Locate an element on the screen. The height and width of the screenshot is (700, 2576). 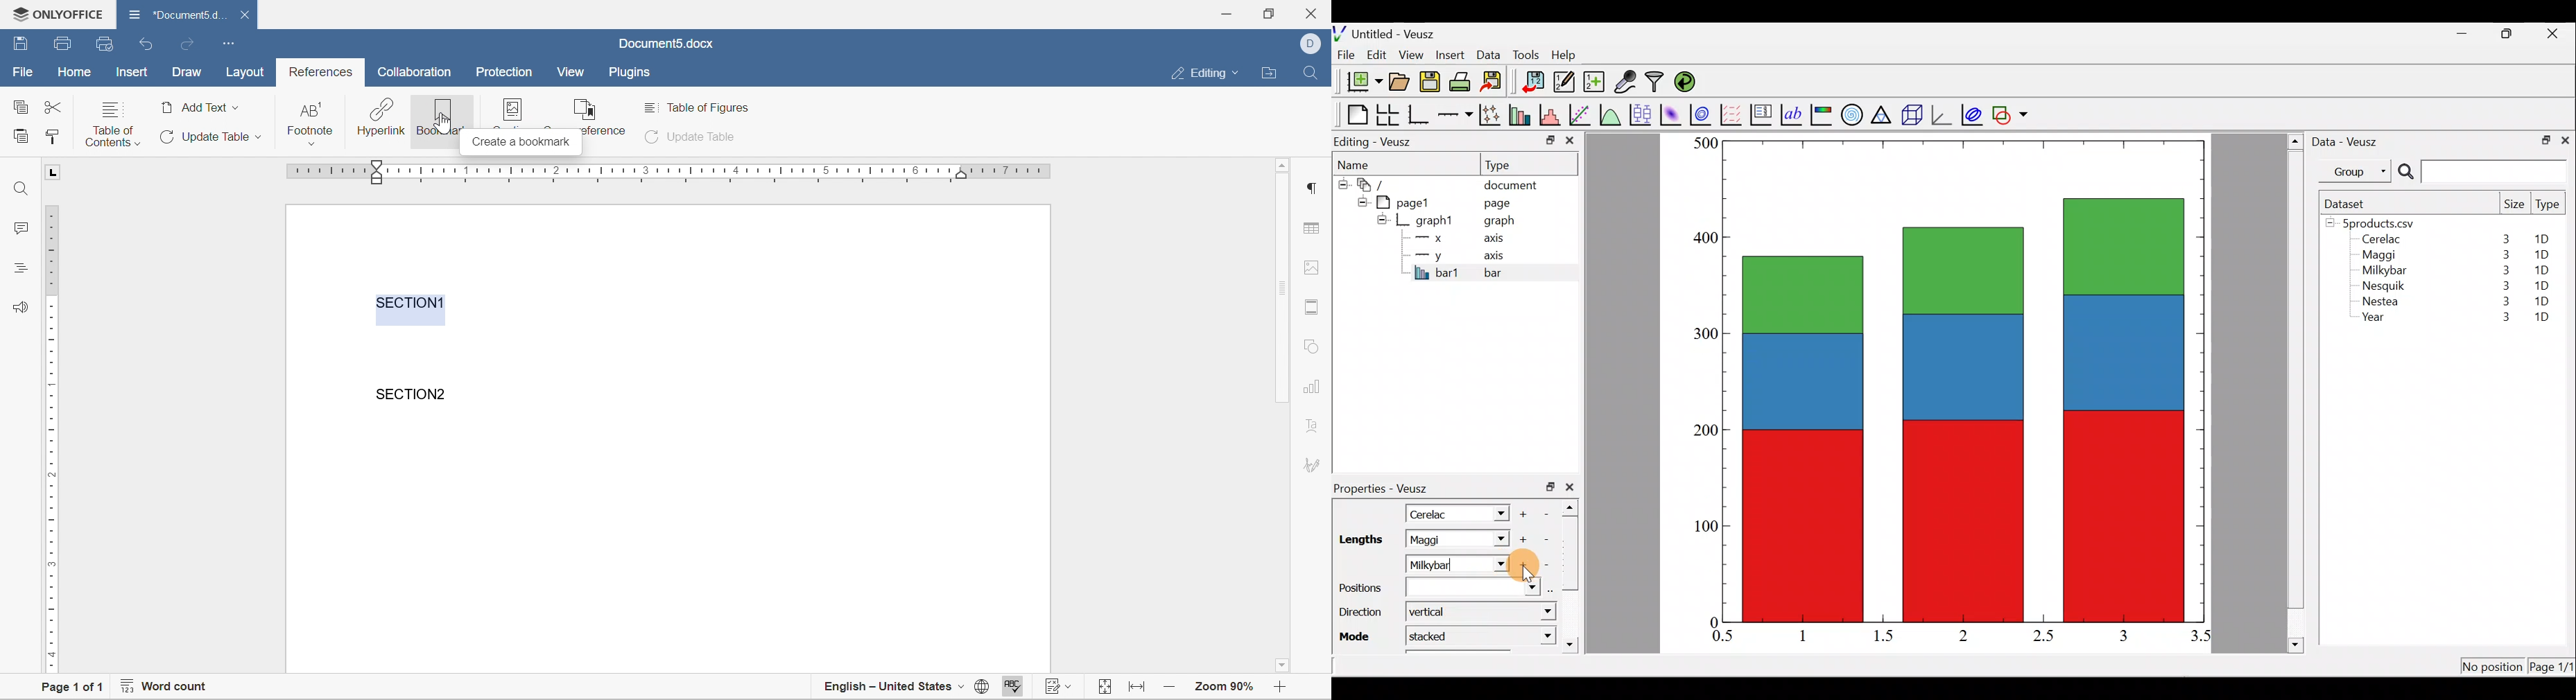
direction dropdown is located at coordinates (1534, 612).